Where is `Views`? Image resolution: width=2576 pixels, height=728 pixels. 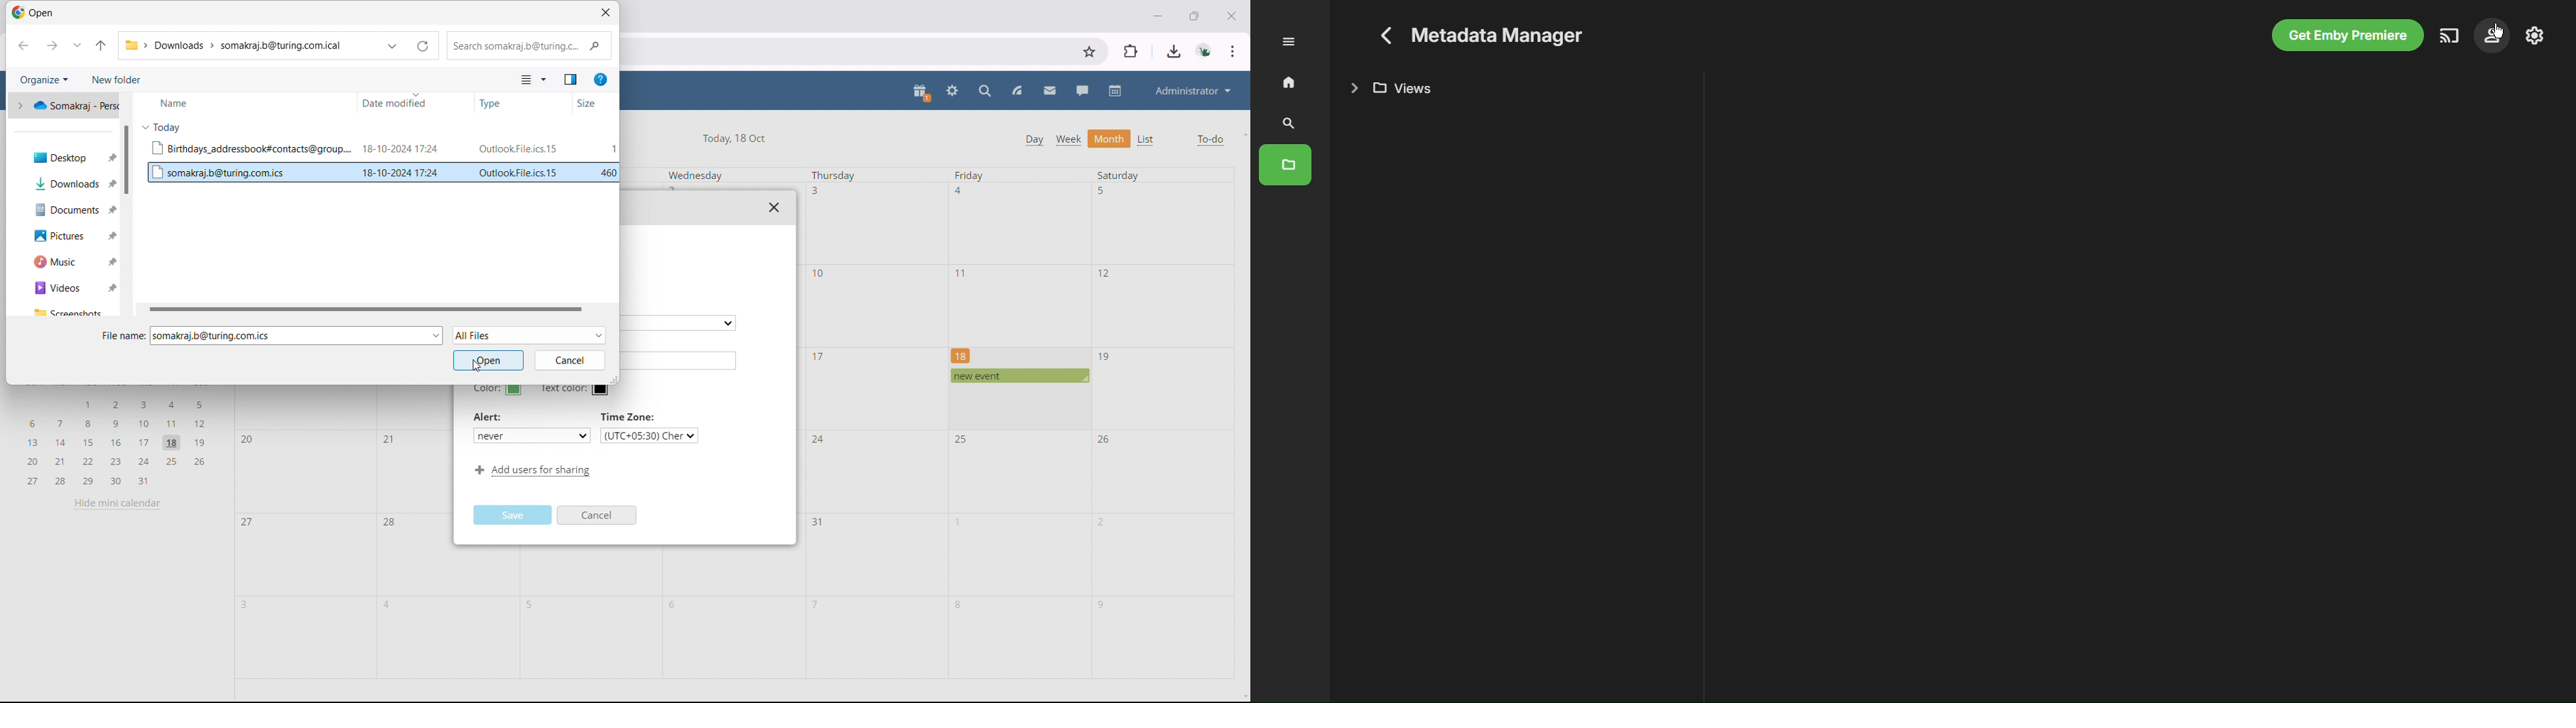
Views is located at coordinates (1397, 87).